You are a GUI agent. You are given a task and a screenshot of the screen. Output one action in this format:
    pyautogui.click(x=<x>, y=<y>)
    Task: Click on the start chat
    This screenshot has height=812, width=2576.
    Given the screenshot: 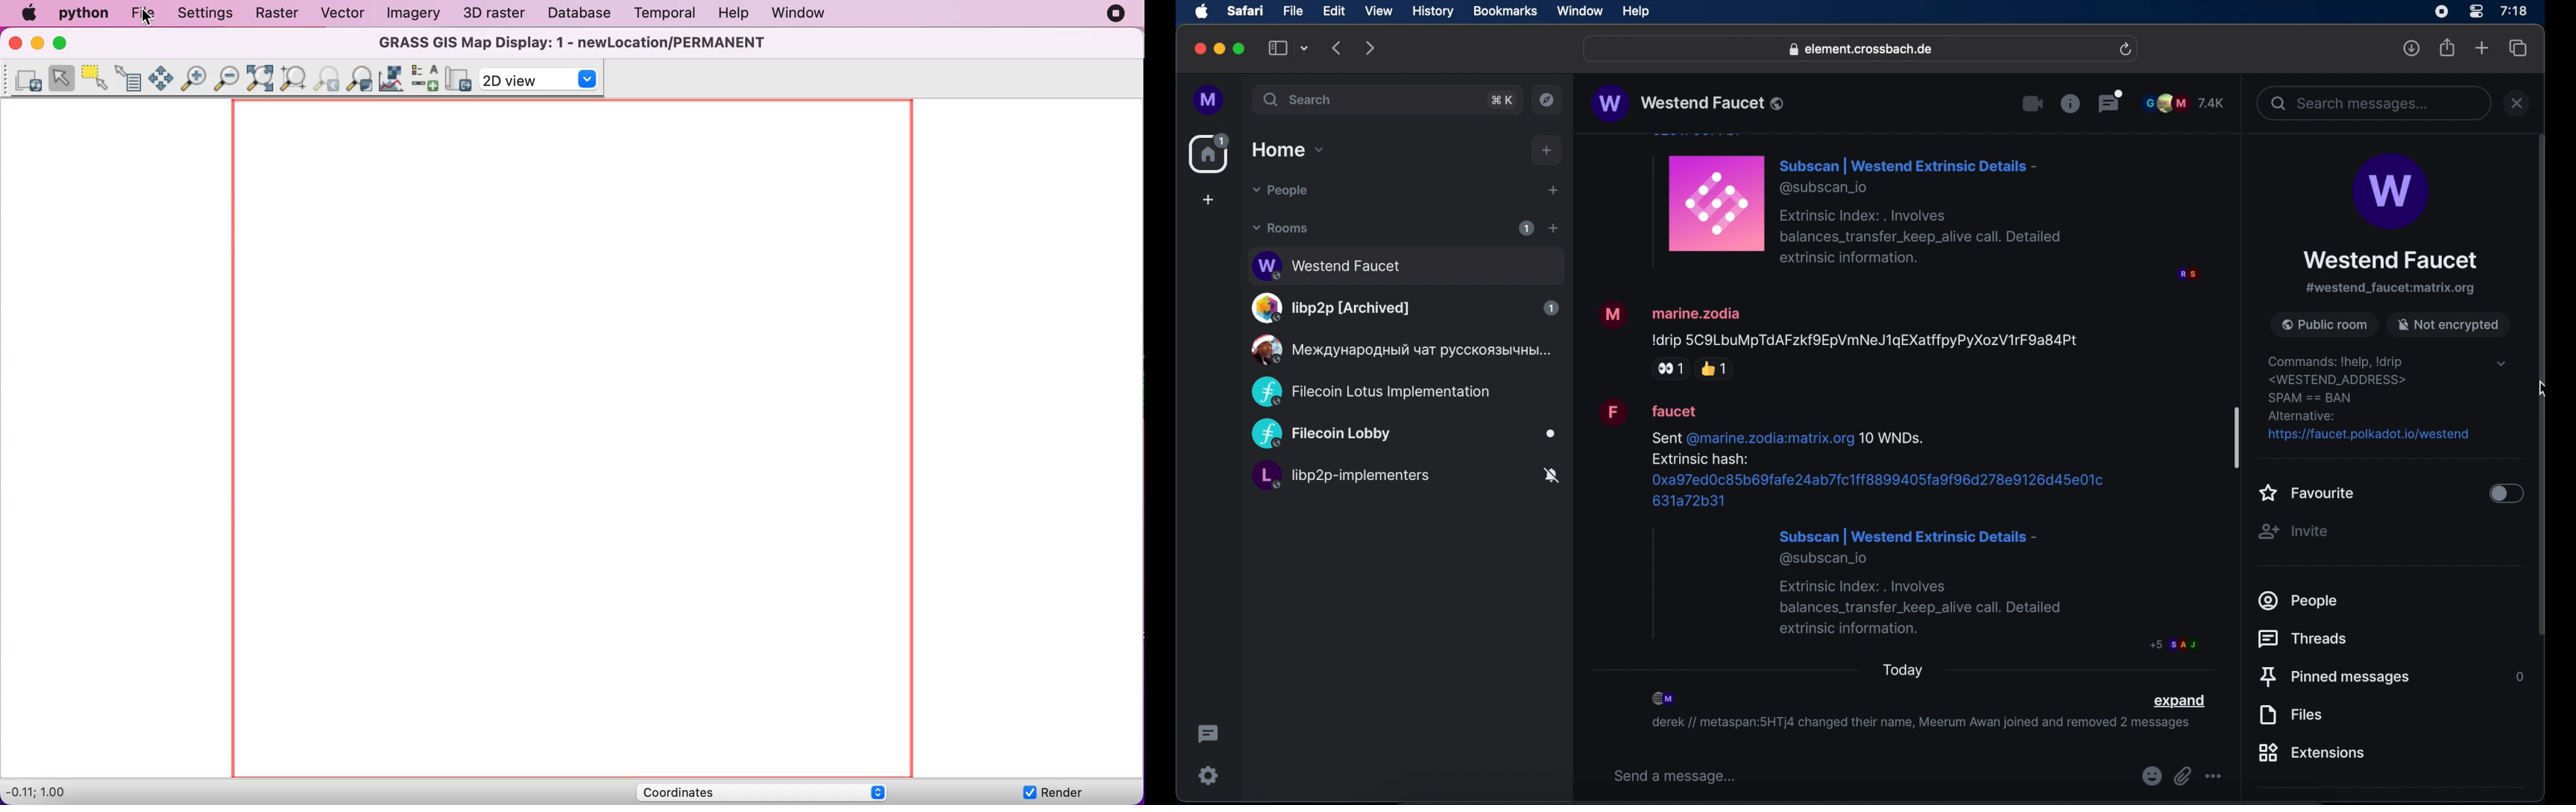 What is the action you would take?
    pyautogui.click(x=1552, y=191)
    